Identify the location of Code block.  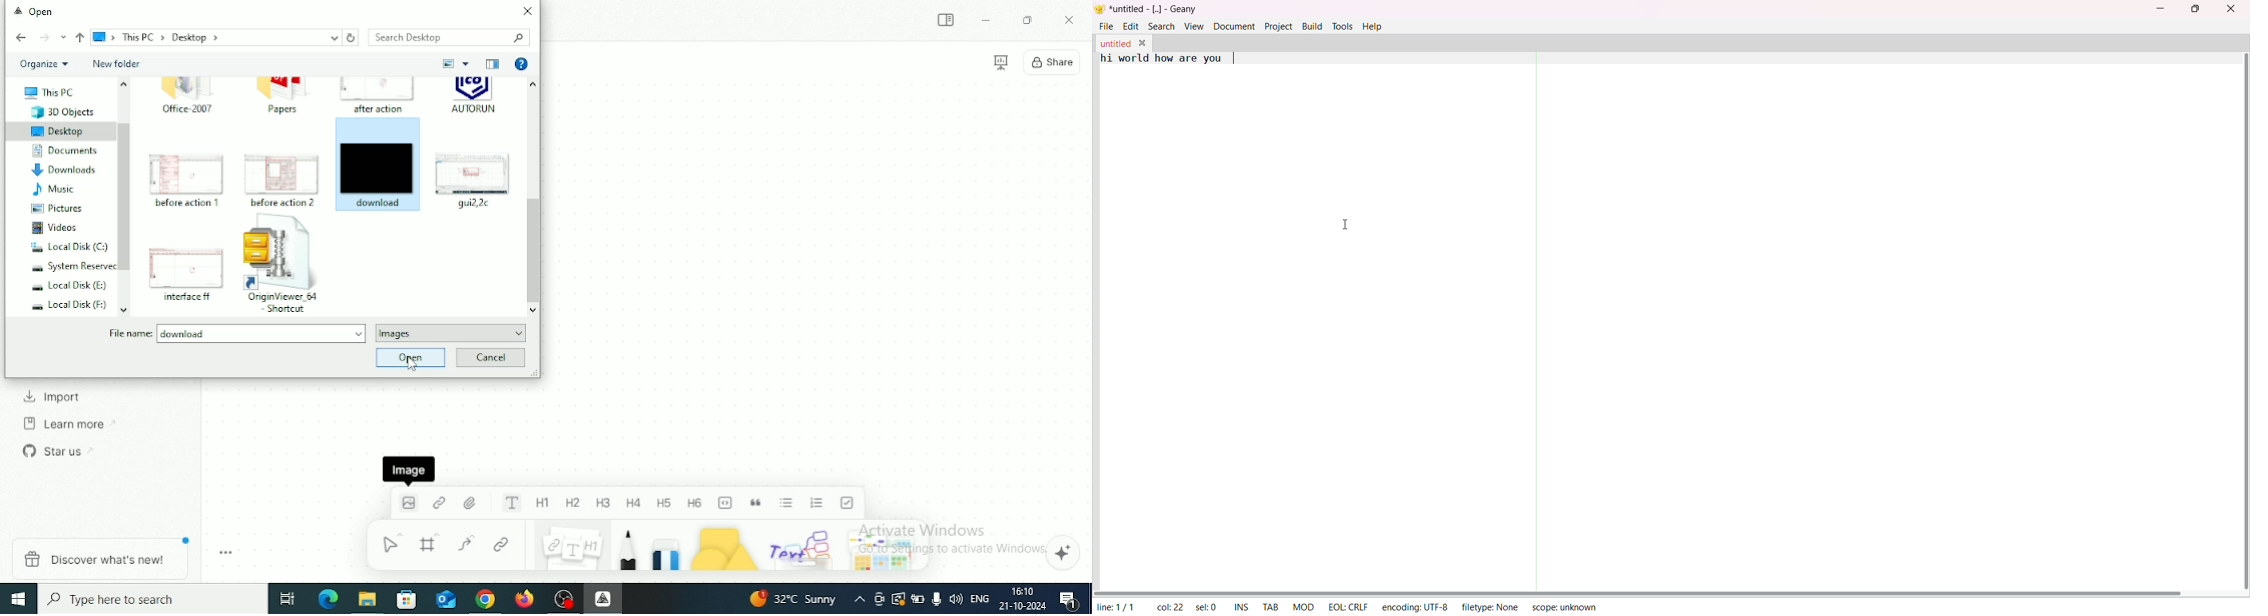
(726, 503).